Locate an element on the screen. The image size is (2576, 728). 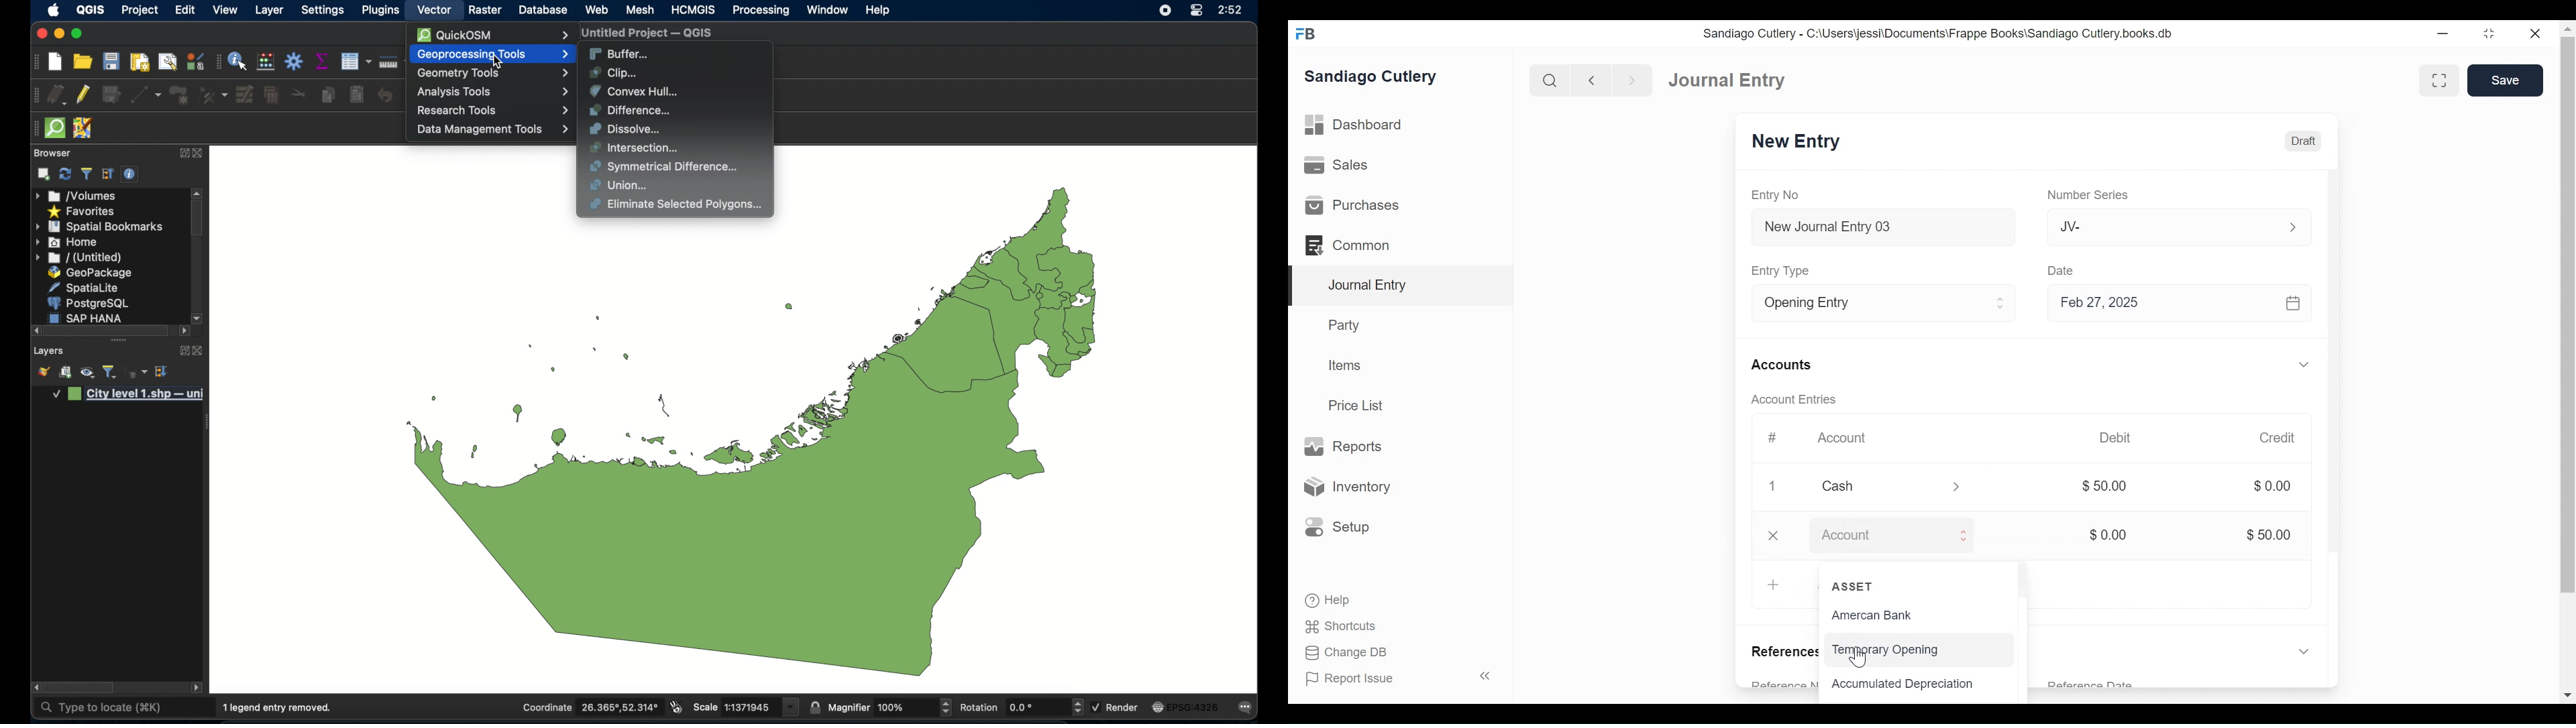
Party is located at coordinates (1346, 324).